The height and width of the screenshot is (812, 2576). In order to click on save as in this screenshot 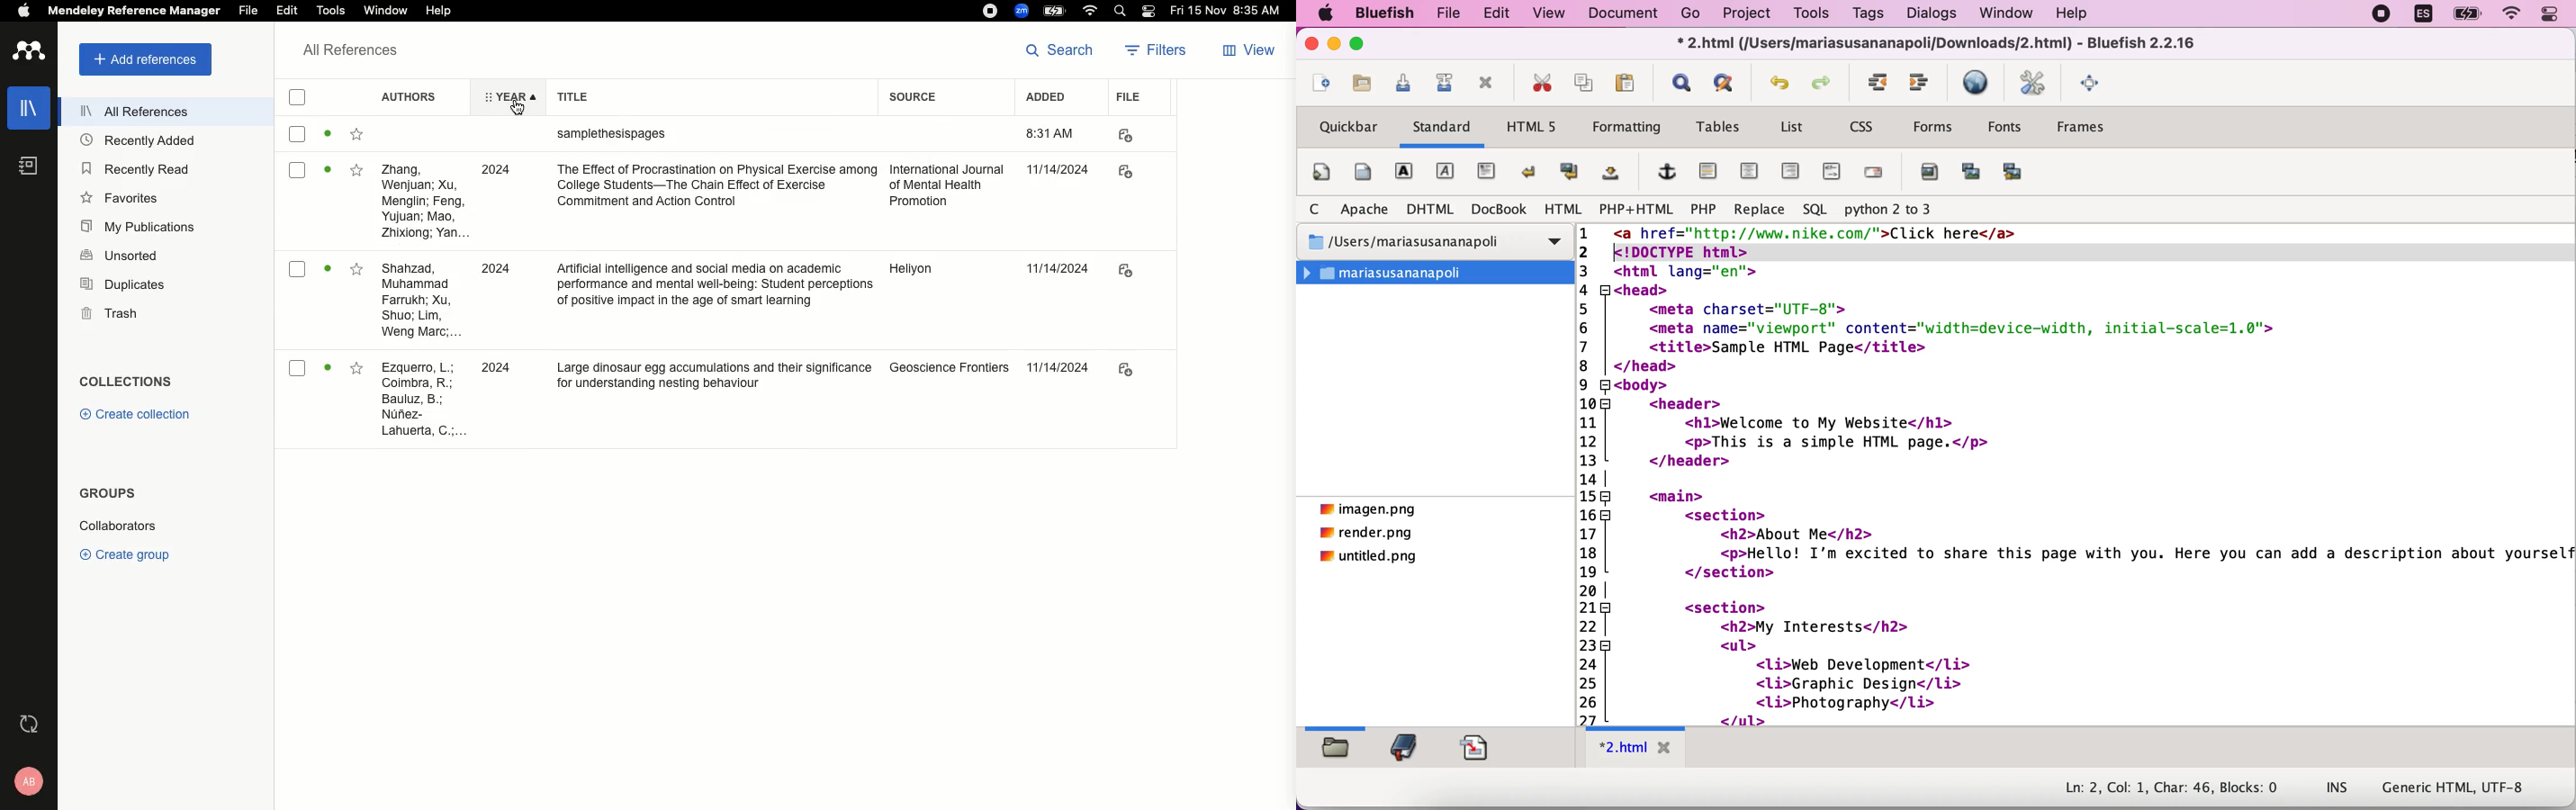, I will do `click(1445, 81)`.